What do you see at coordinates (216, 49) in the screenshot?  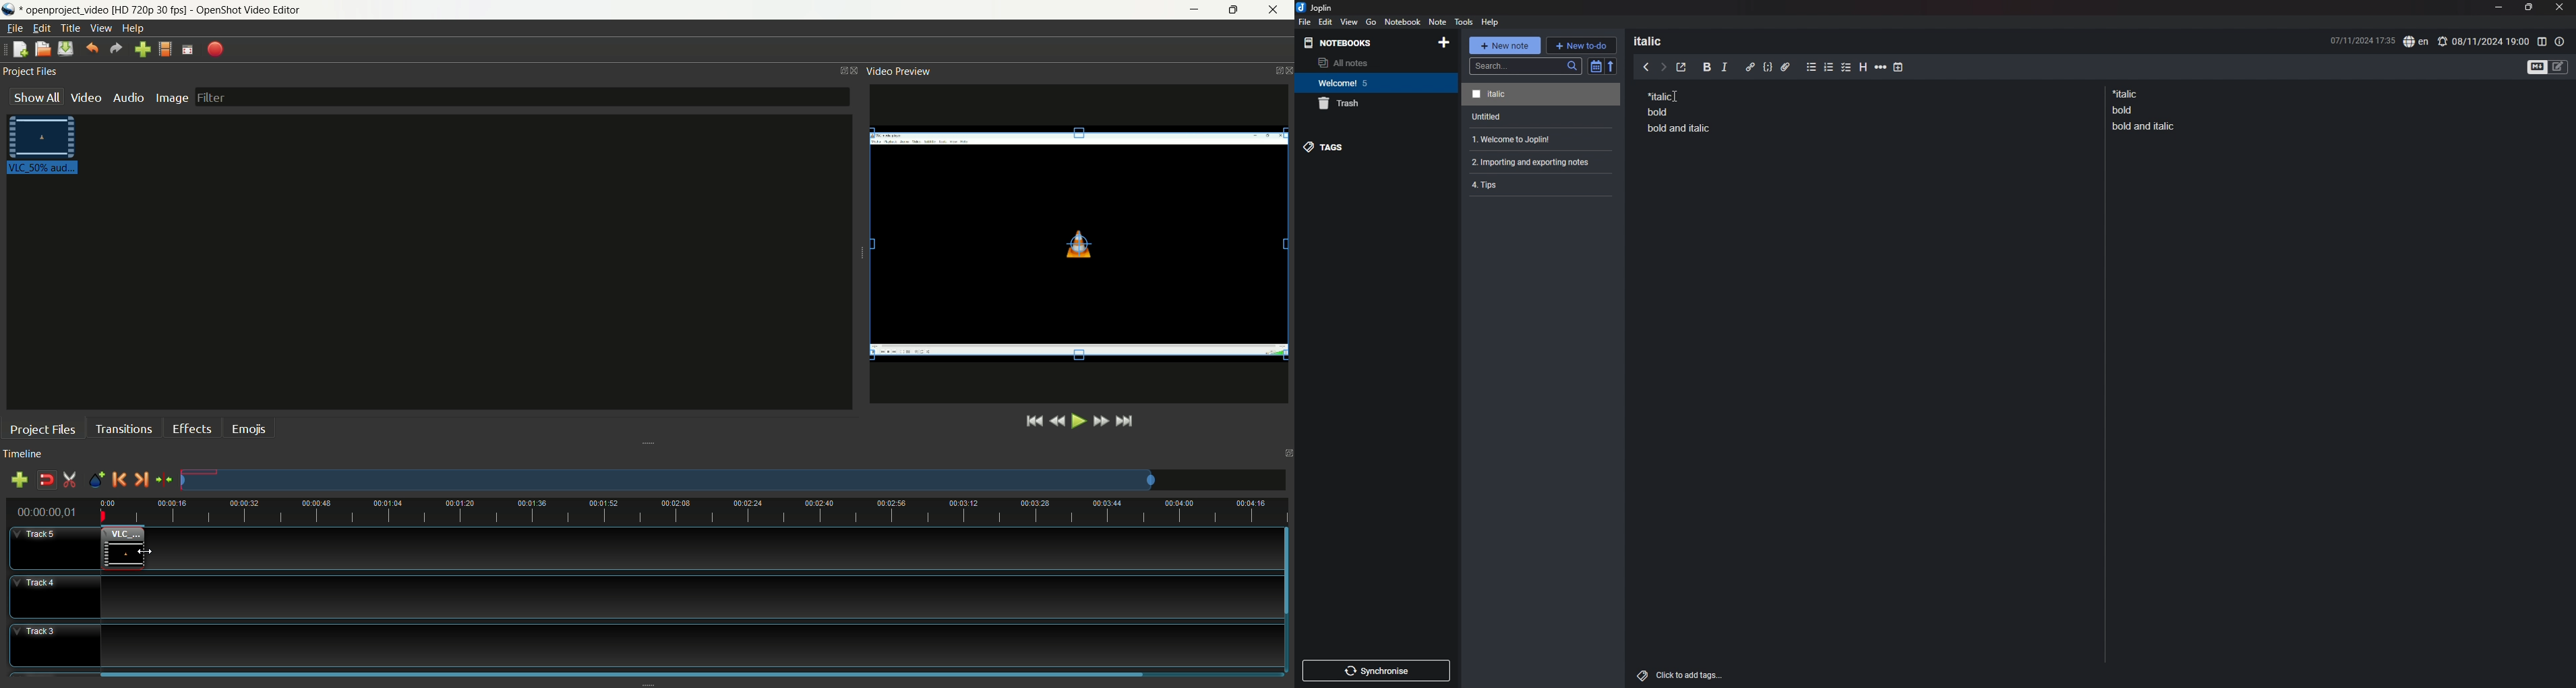 I see `export video` at bounding box center [216, 49].